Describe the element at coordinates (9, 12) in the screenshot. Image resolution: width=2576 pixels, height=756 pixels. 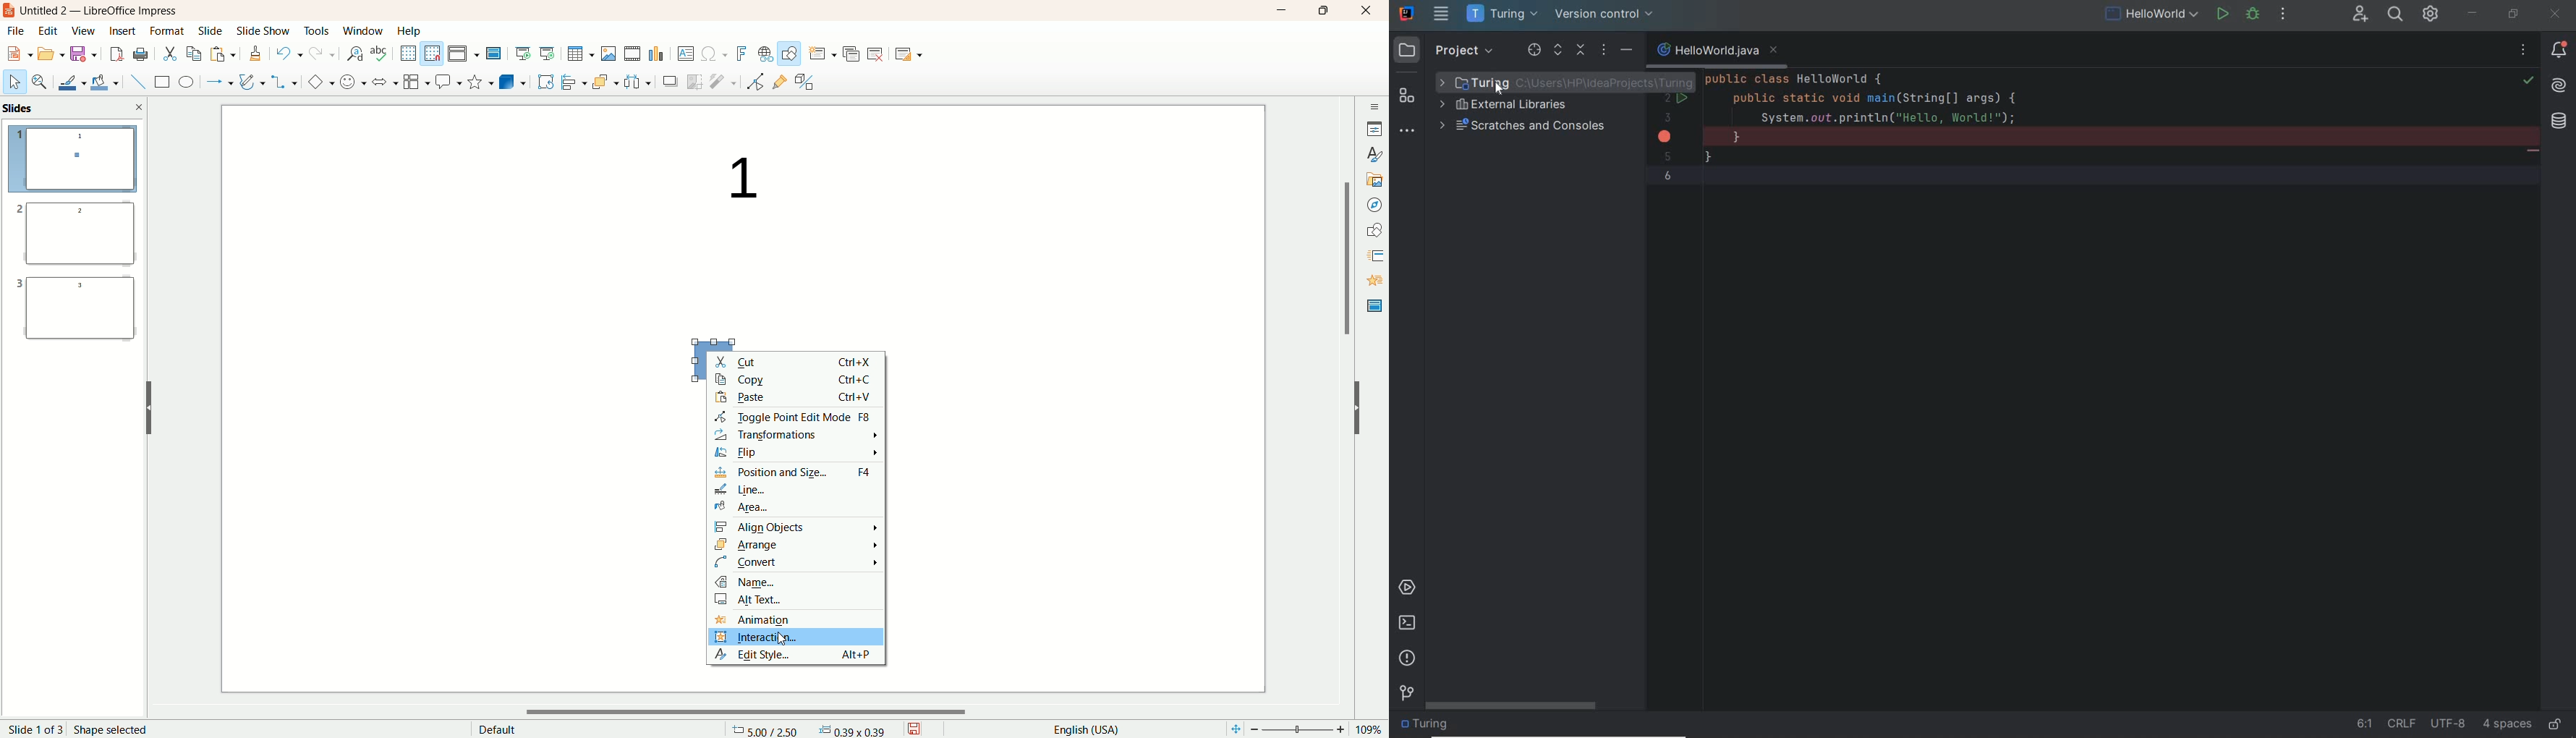
I see `logo` at that location.